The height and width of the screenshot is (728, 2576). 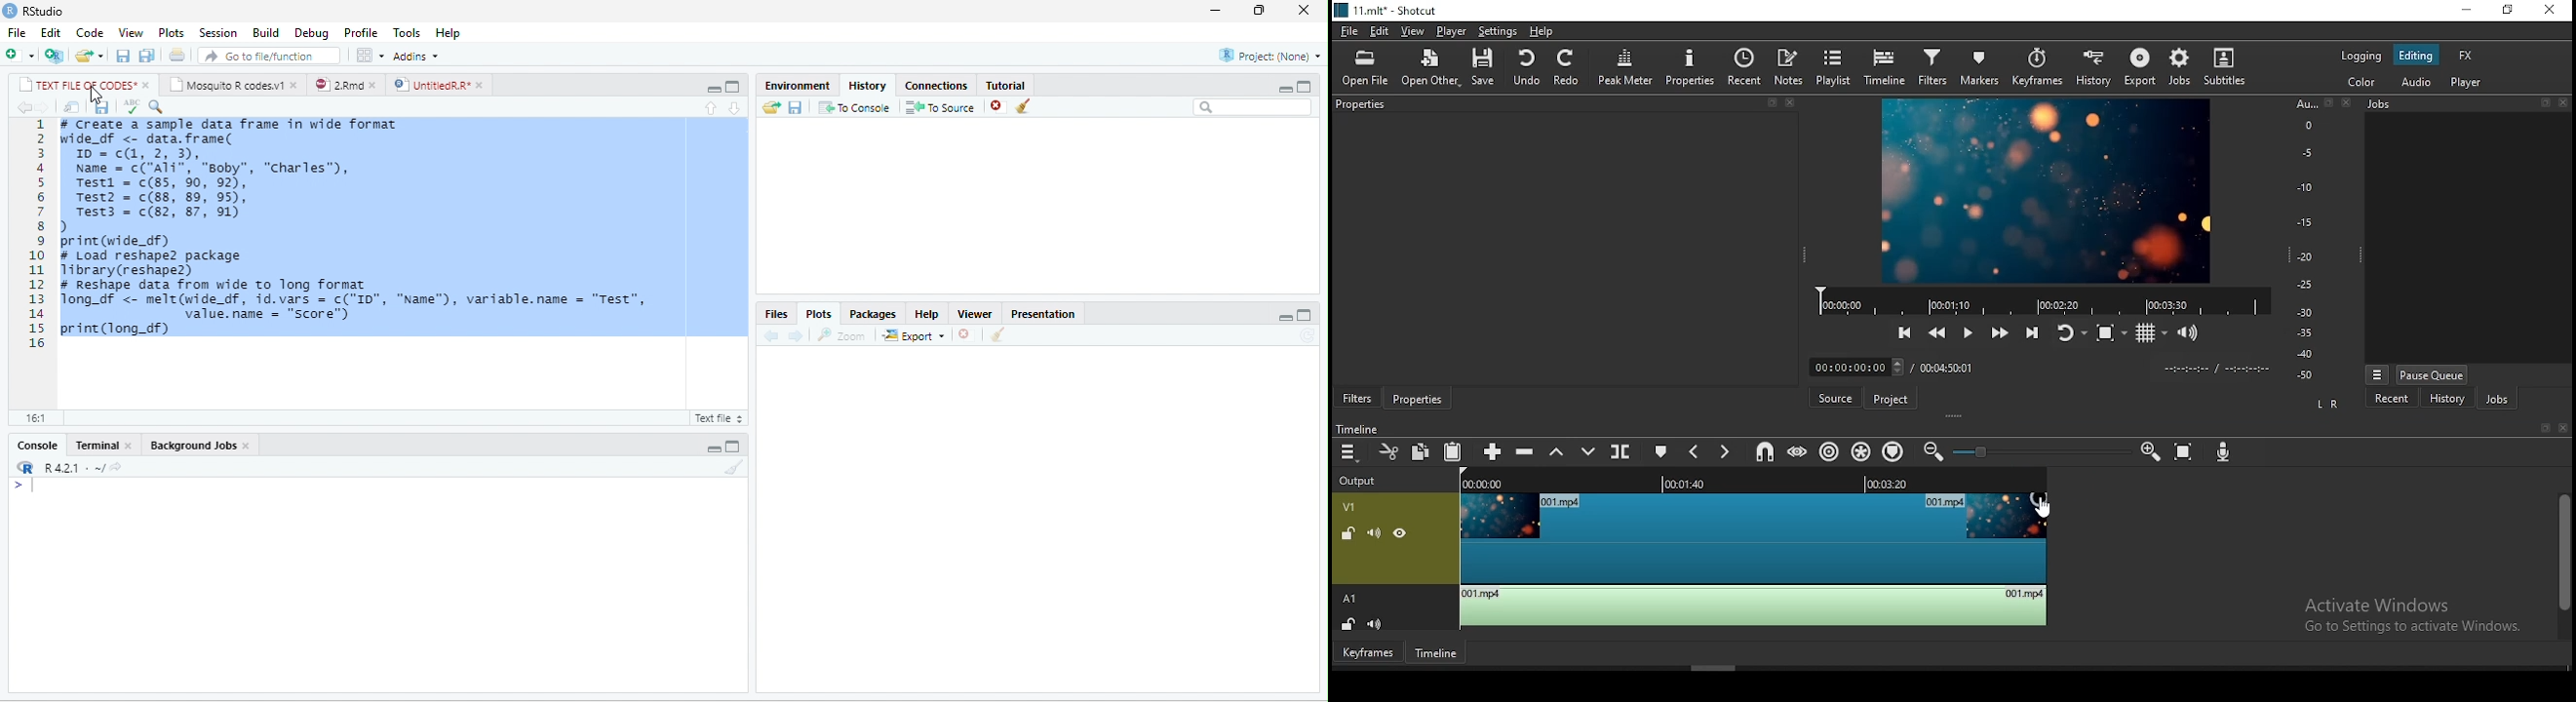 I want to click on To Source, so click(x=941, y=106).